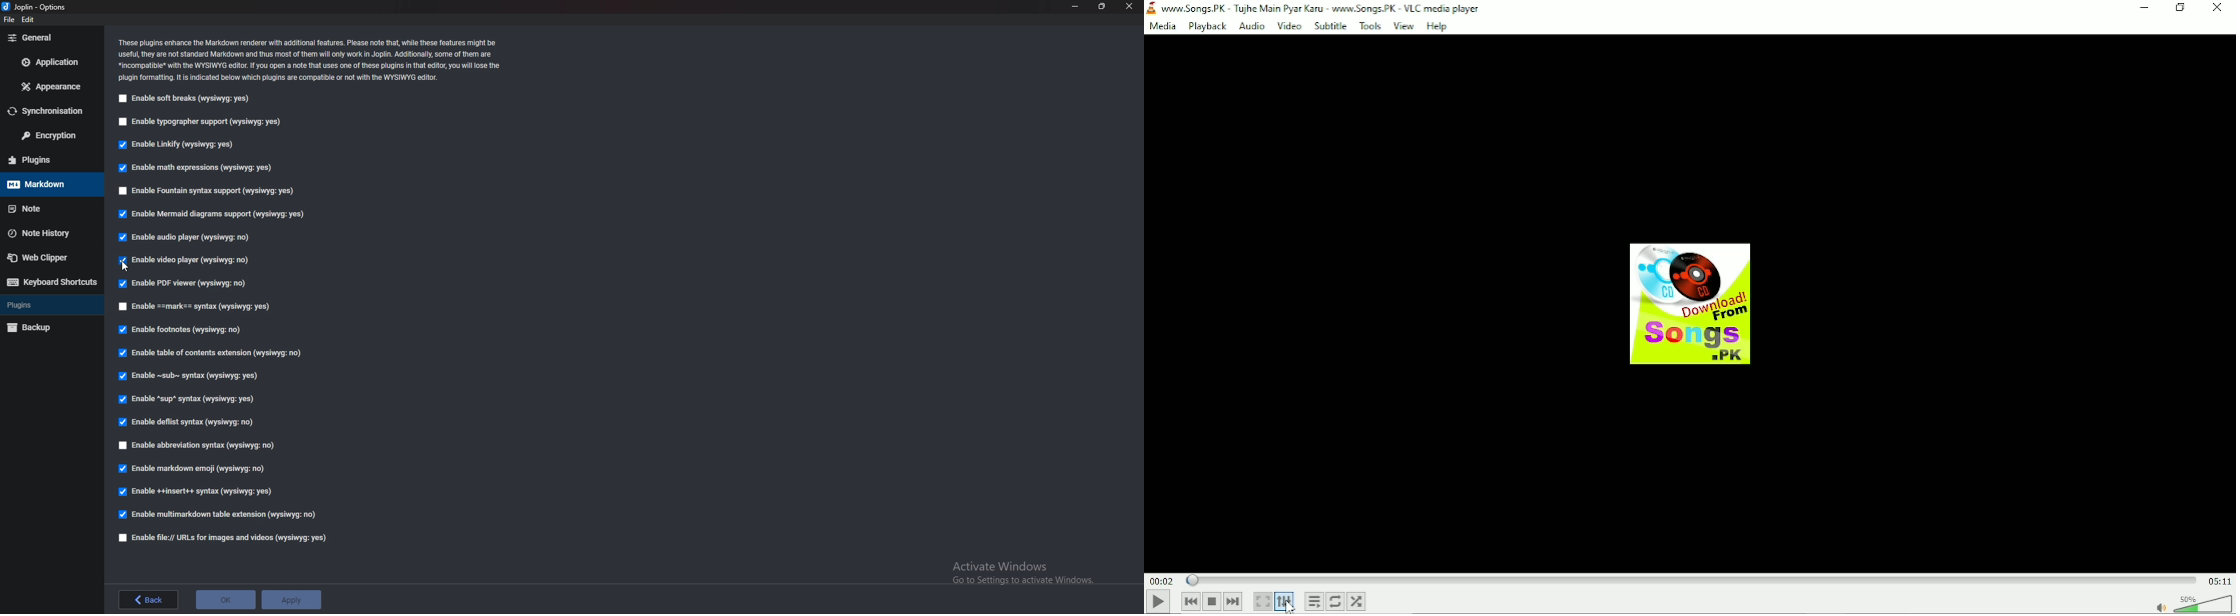 The image size is (2240, 616). What do you see at coordinates (1401, 26) in the screenshot?
I see `View` at bounding box center [1401, 26].